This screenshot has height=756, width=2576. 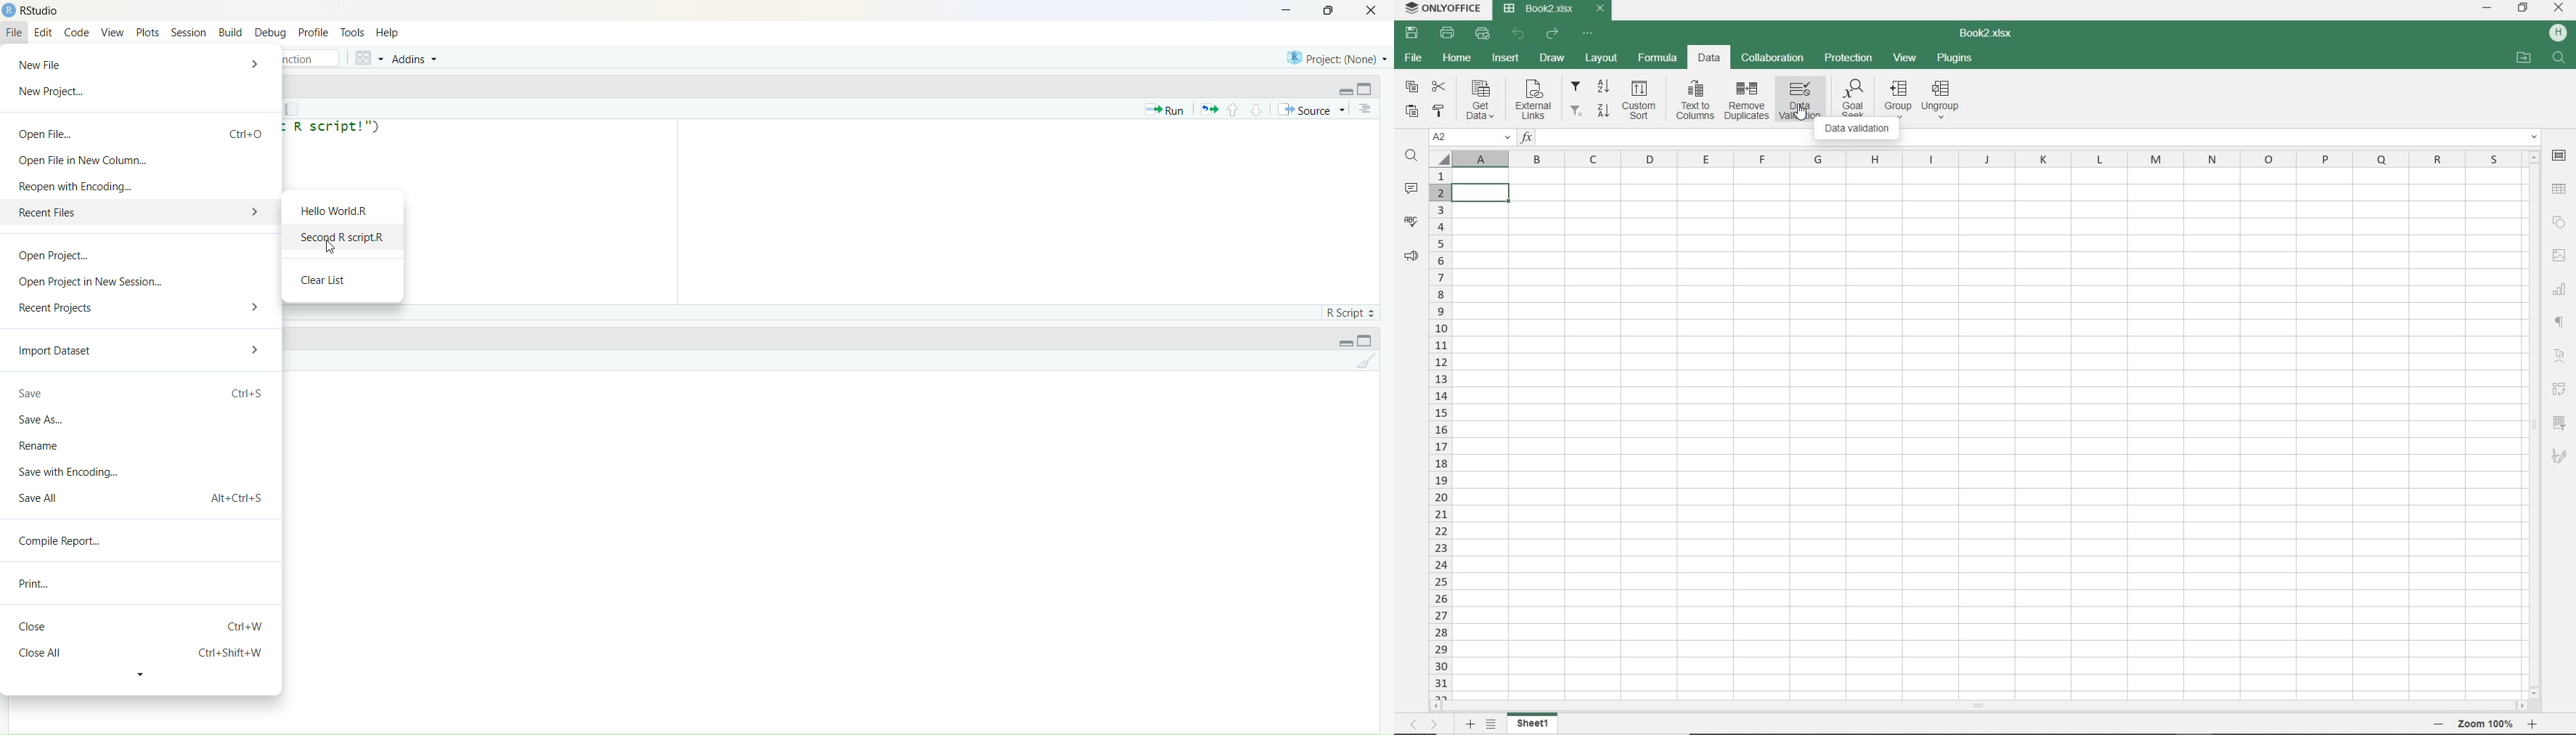 What do you see at coordinates (1411, 88) in the screenshot?
I see `COPY` at bounding box center [1411, 88].